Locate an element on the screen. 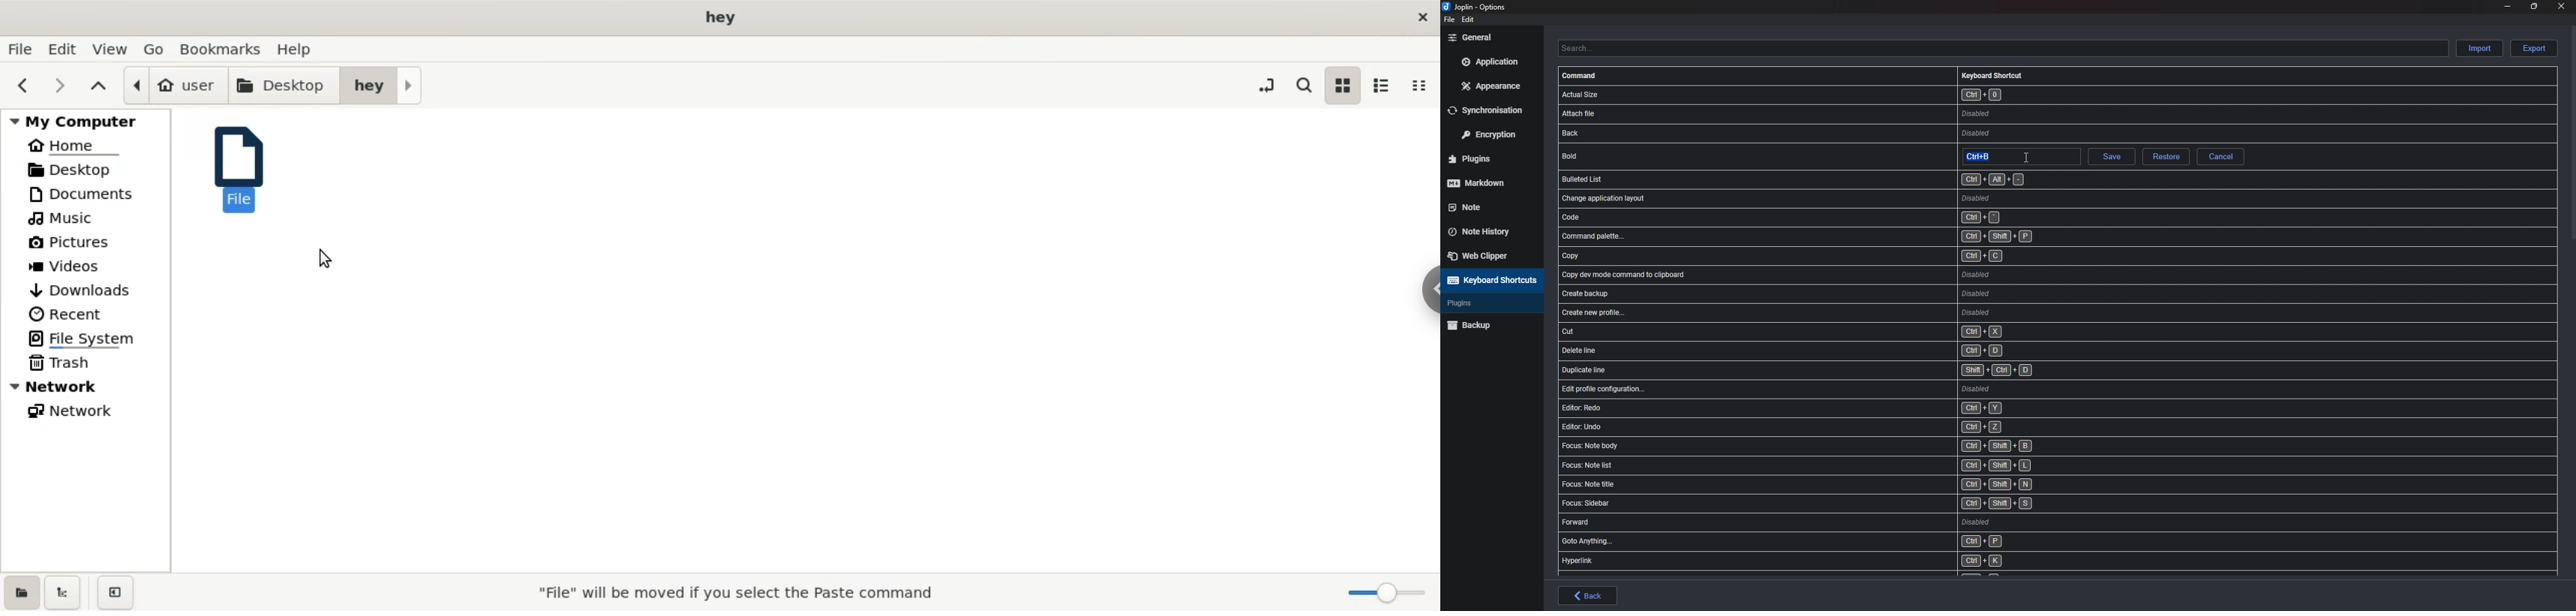 The width and height of the screenshot is (2576, 616). Export is located at coordinates (2534, 49).